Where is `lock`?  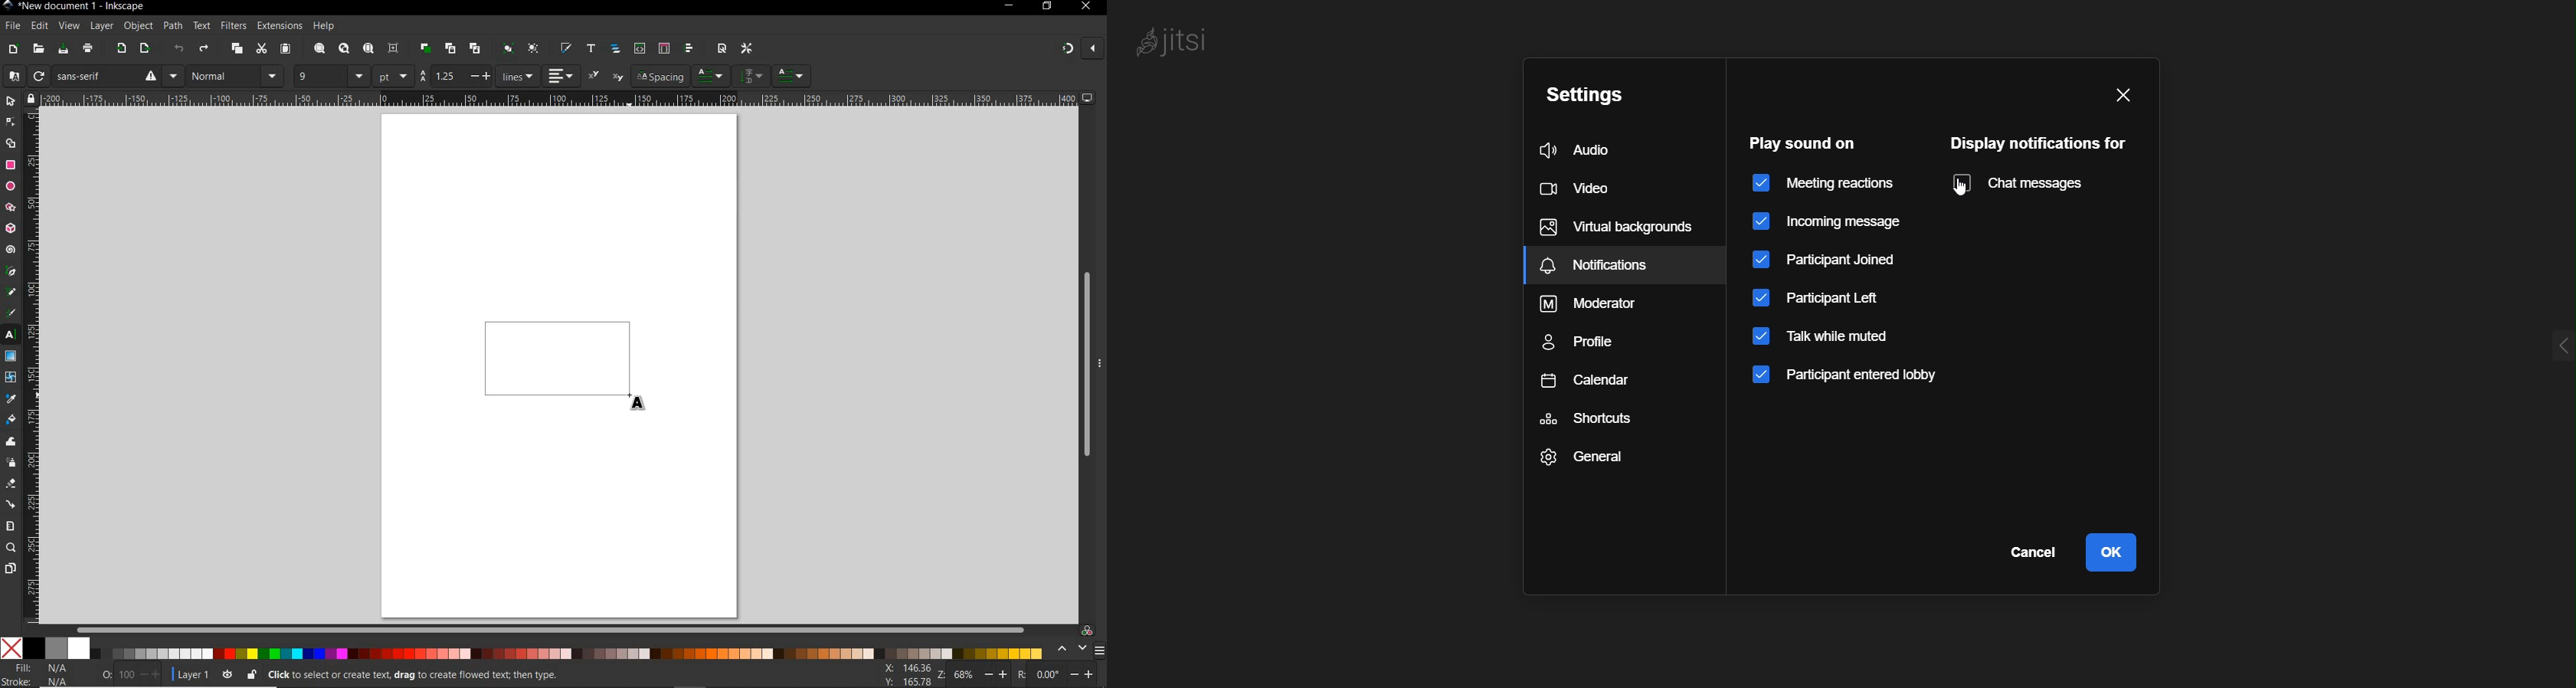 lock is located at coordinates (30, 98).